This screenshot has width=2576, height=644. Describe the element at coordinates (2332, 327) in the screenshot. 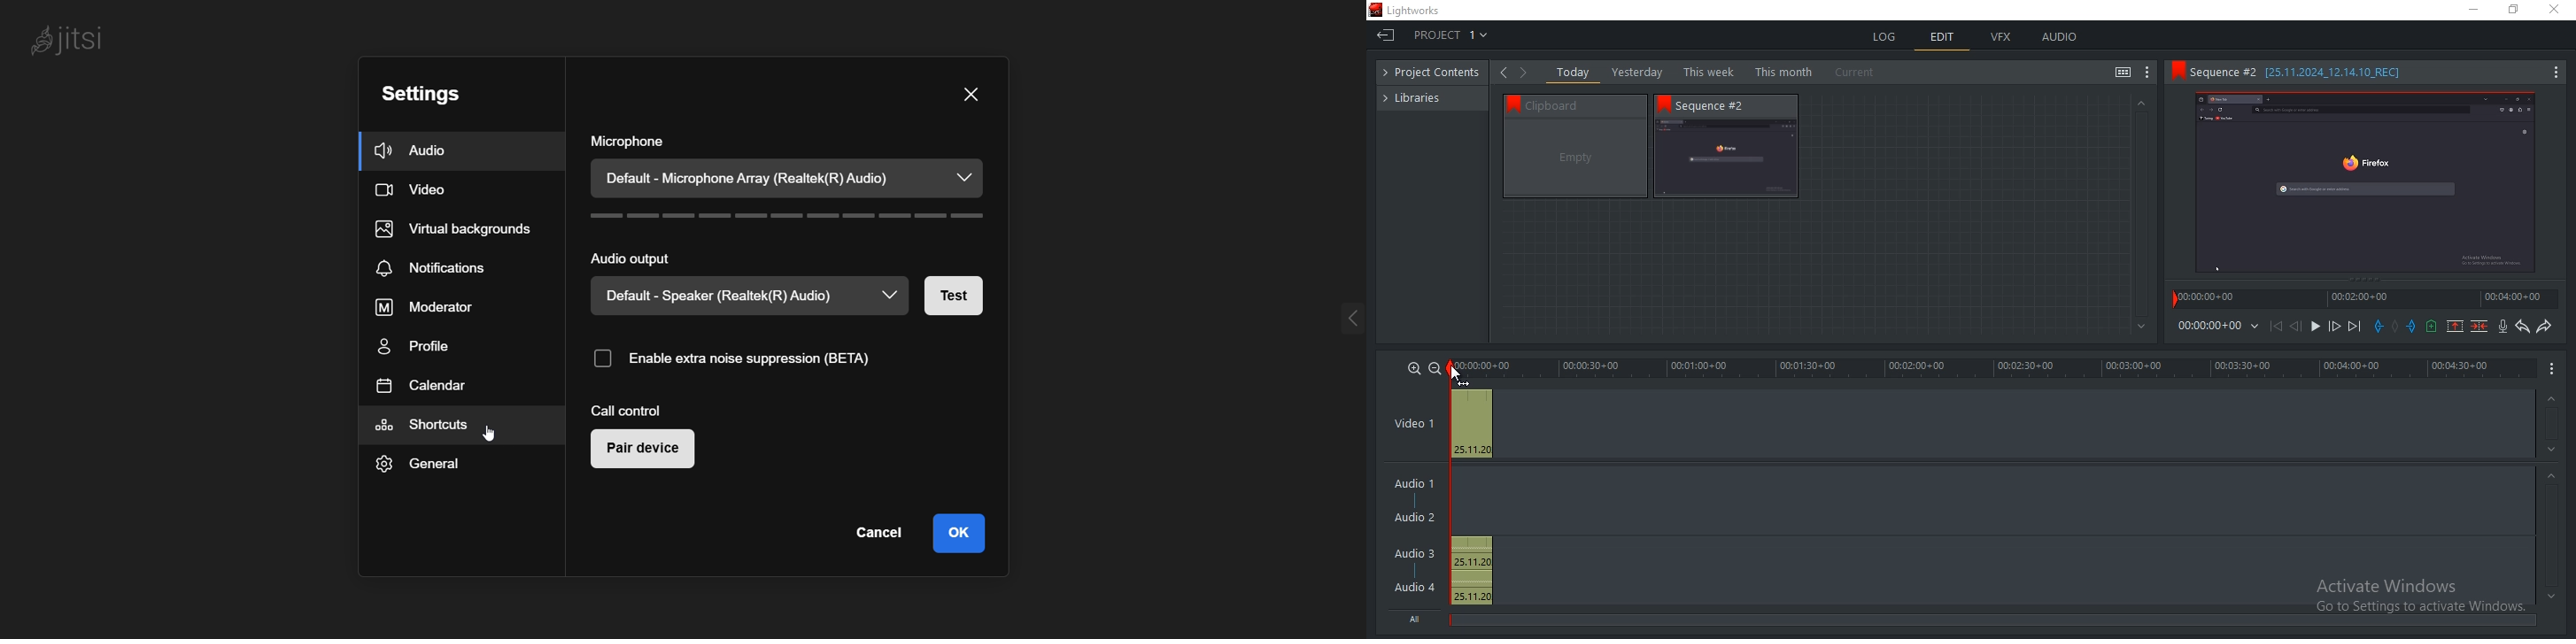

I see `Nudge one frame forward` at that location.